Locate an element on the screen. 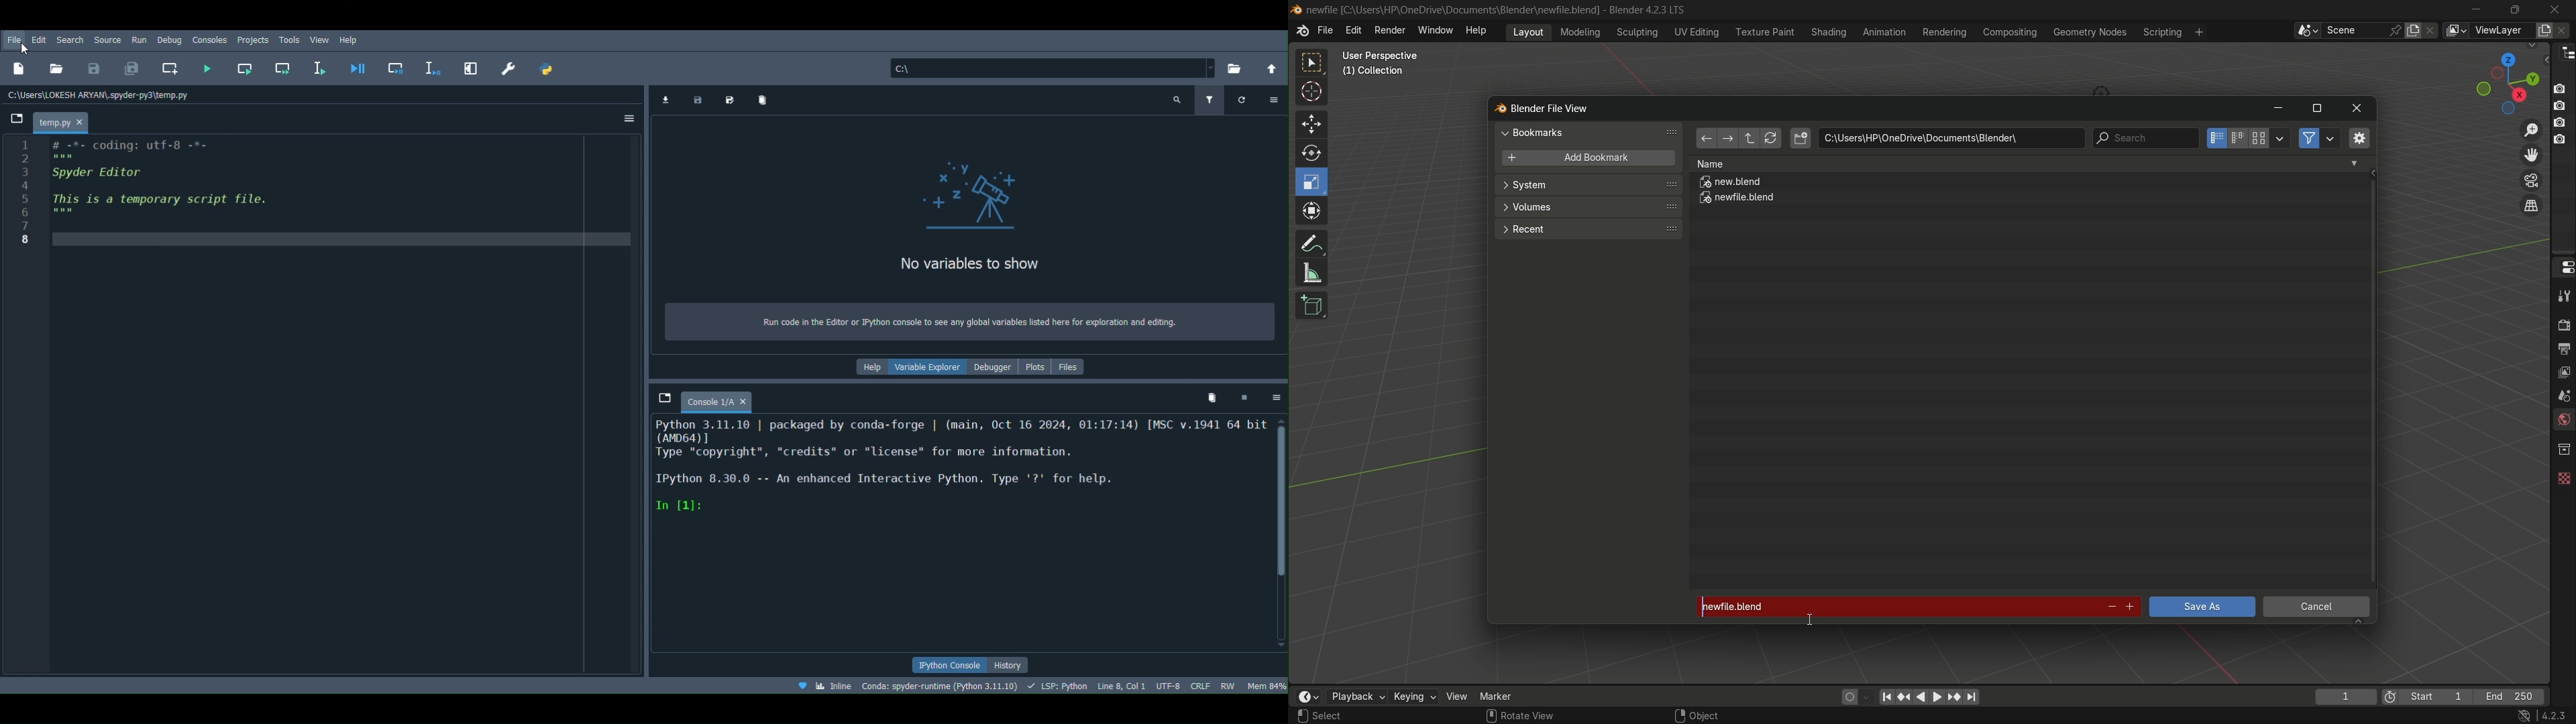  Projects is located at coordinates (254, 39).